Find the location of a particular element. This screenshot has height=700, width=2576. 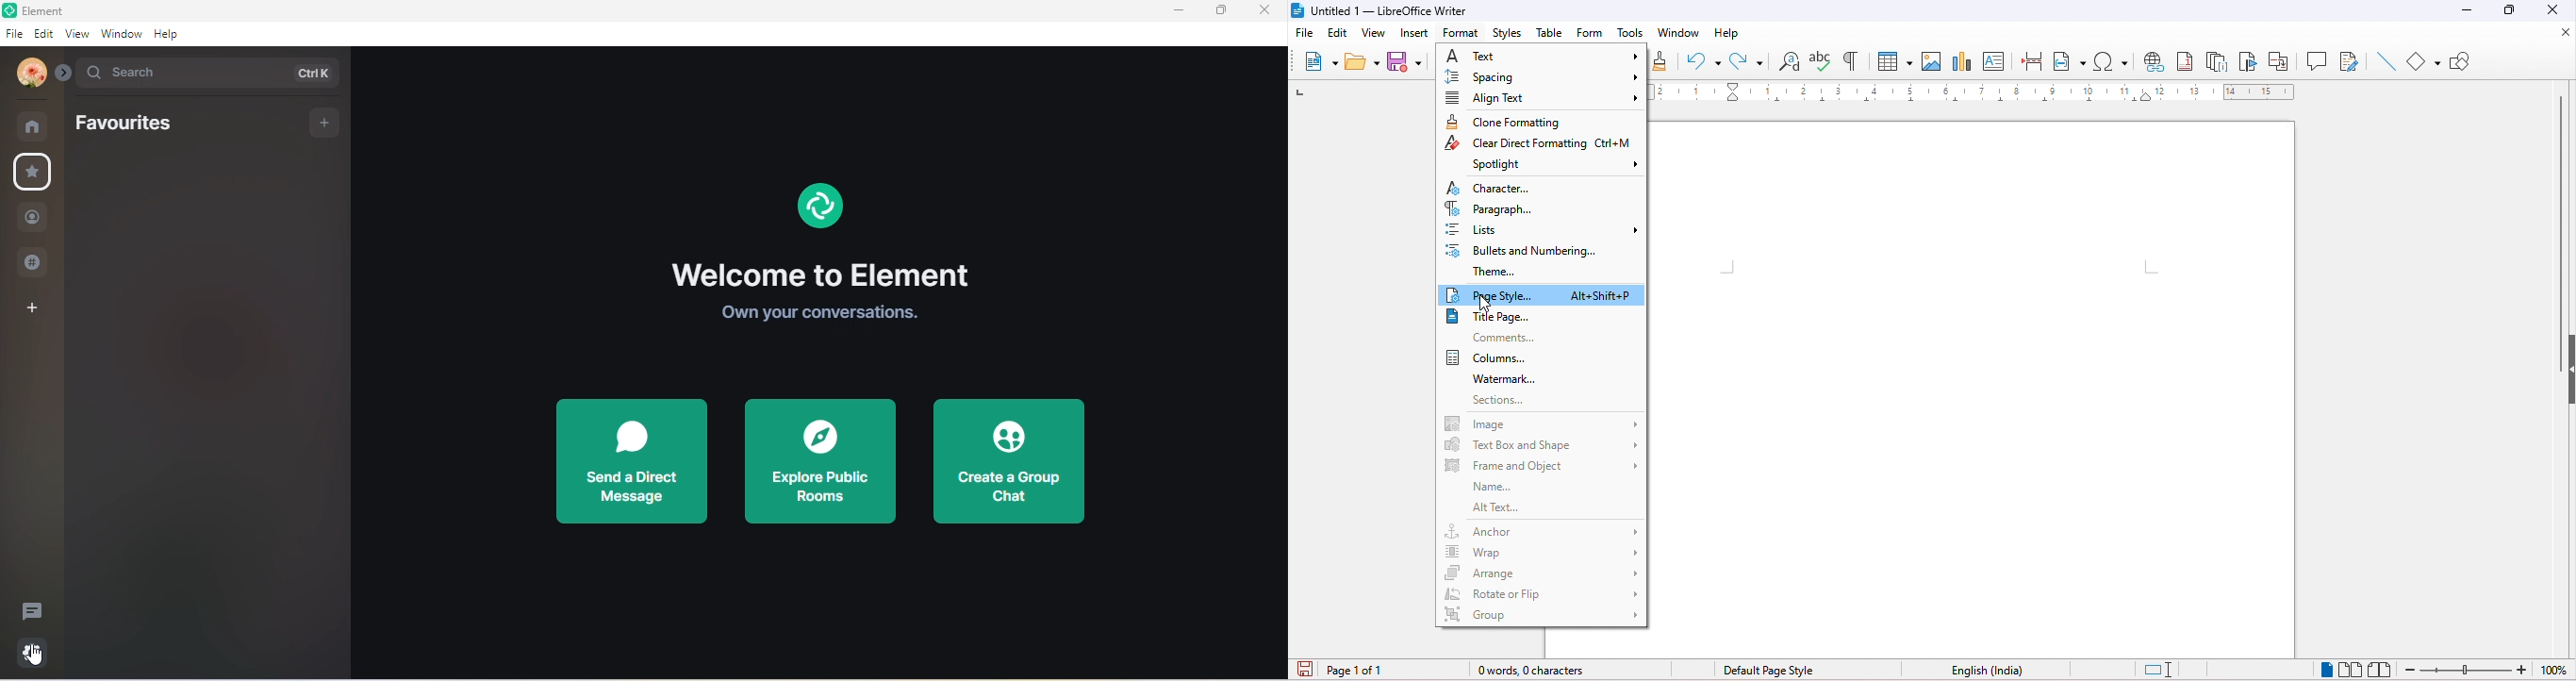

open is located at coordinates (1361, 64).